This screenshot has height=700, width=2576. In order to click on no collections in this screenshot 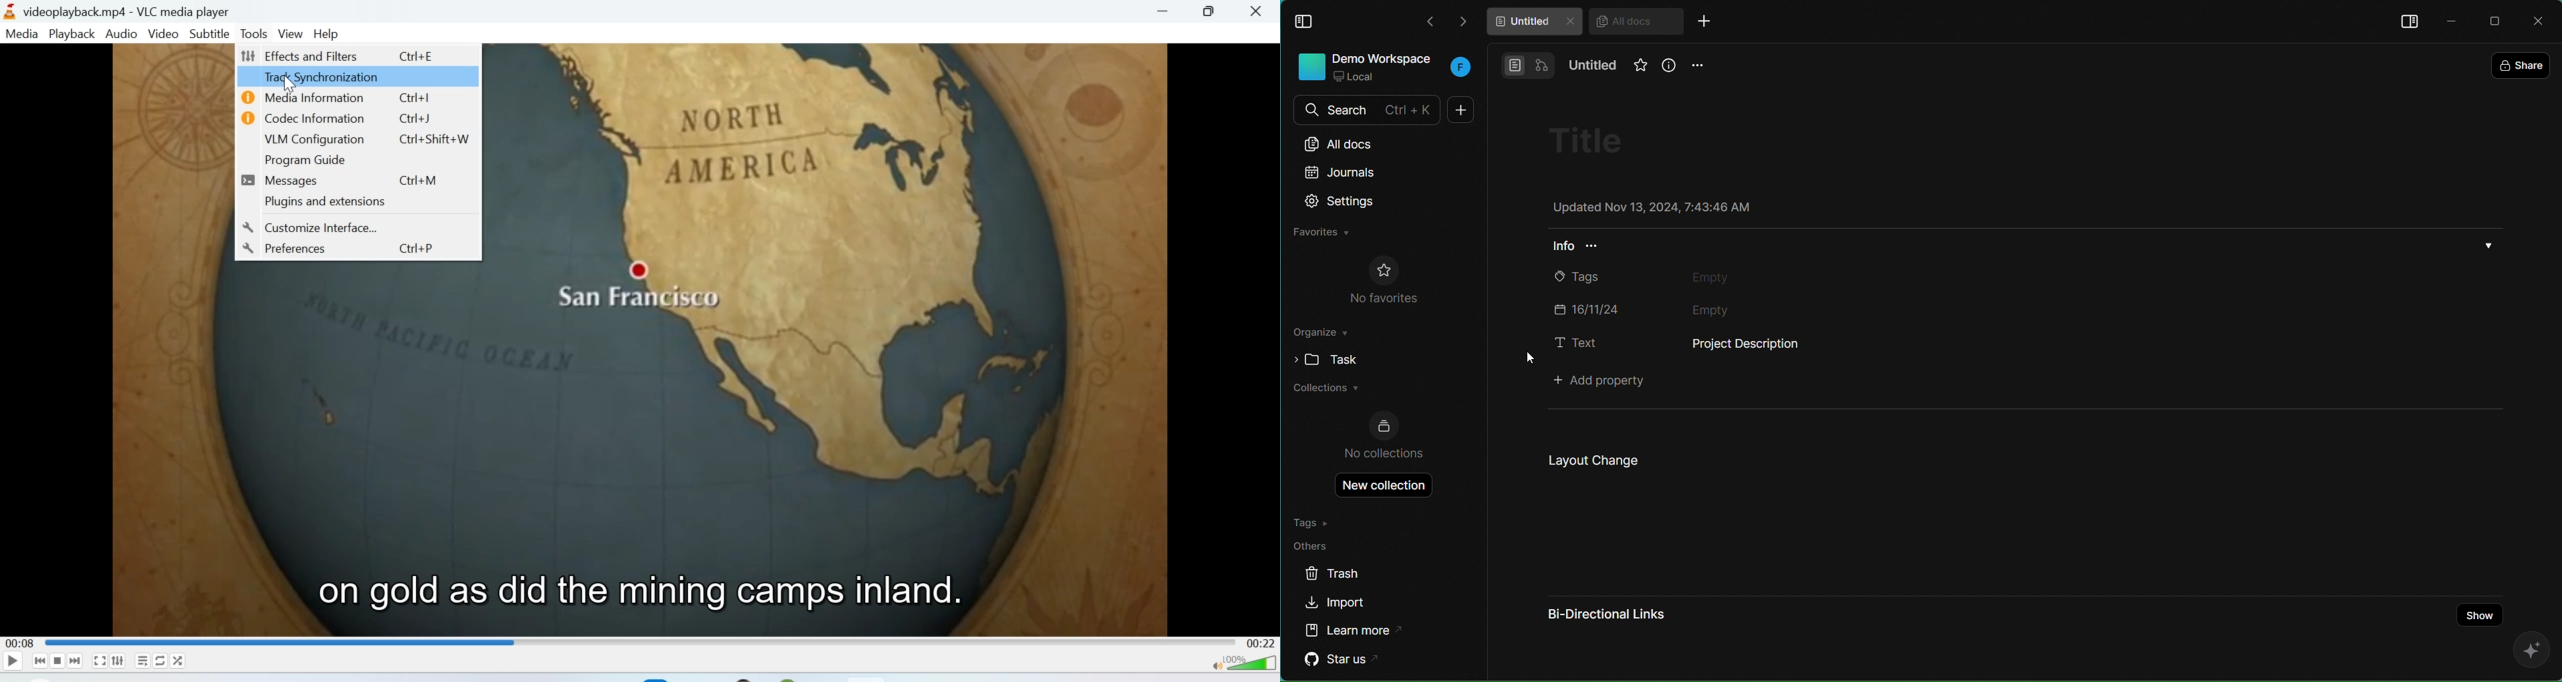, I will do `click(1385, 435)`.